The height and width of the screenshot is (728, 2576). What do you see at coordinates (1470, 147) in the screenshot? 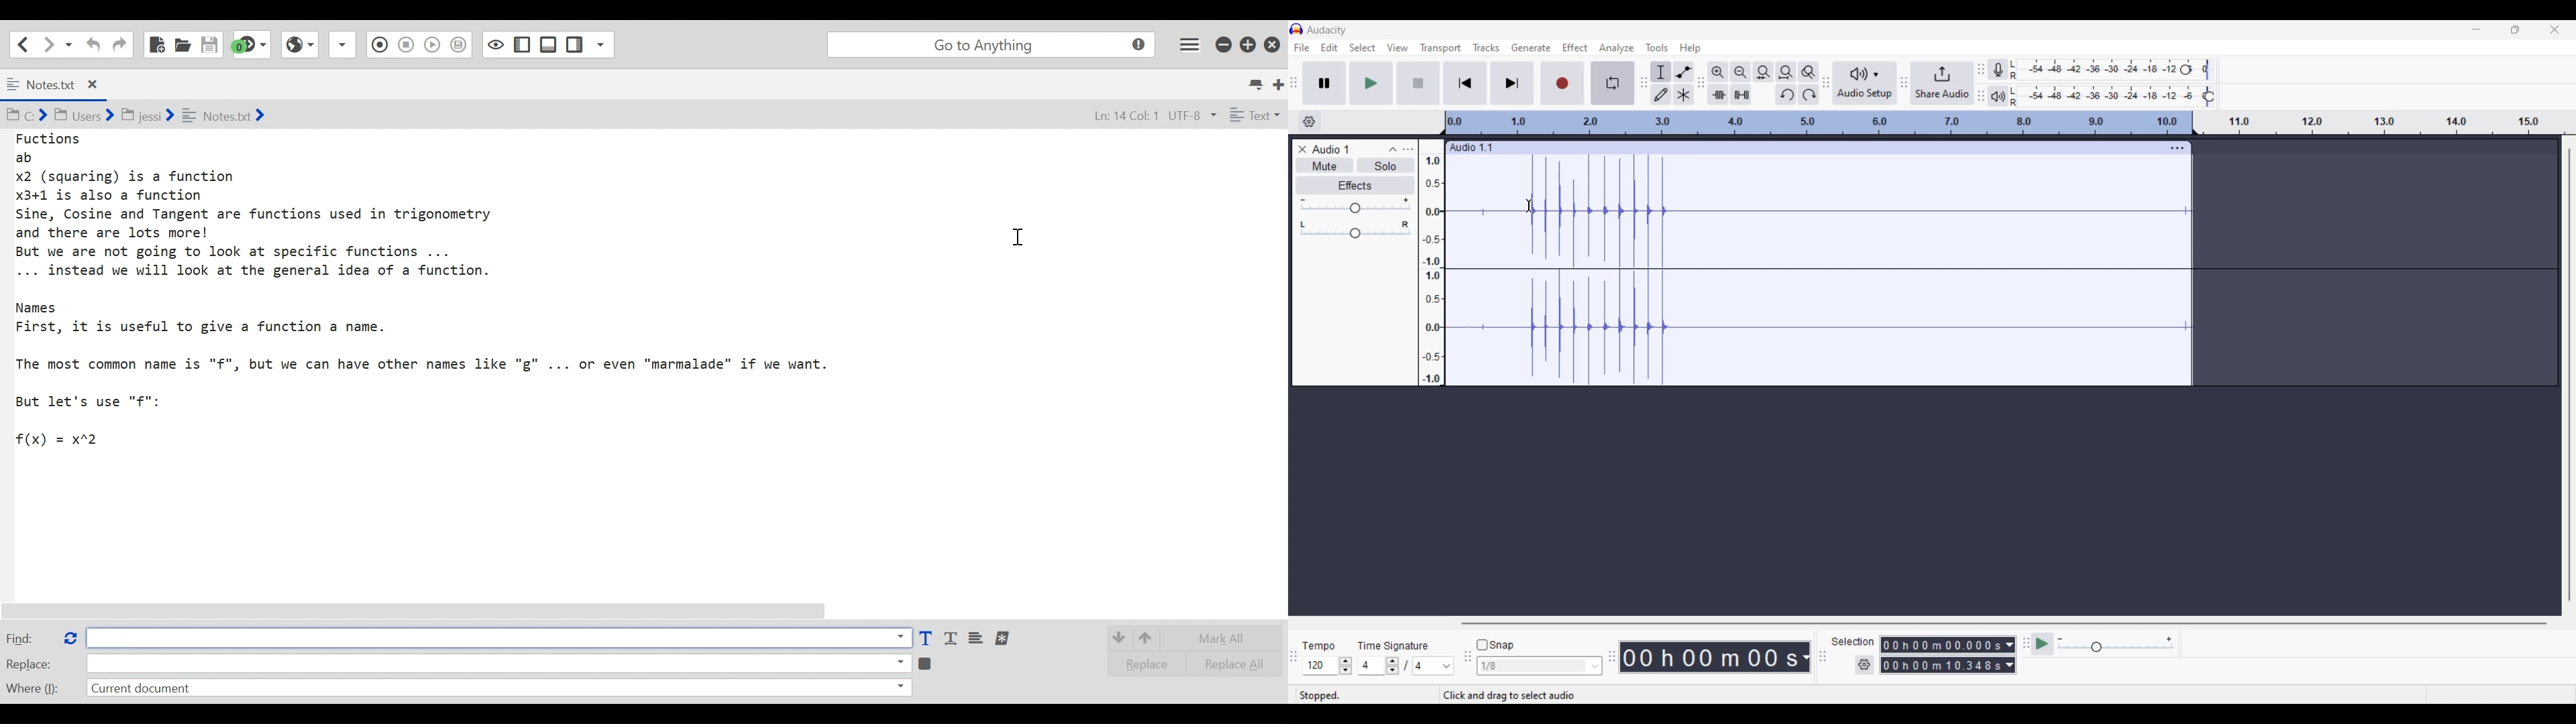
I see `Name of recorded audio` at bounding box center [1470, 147].